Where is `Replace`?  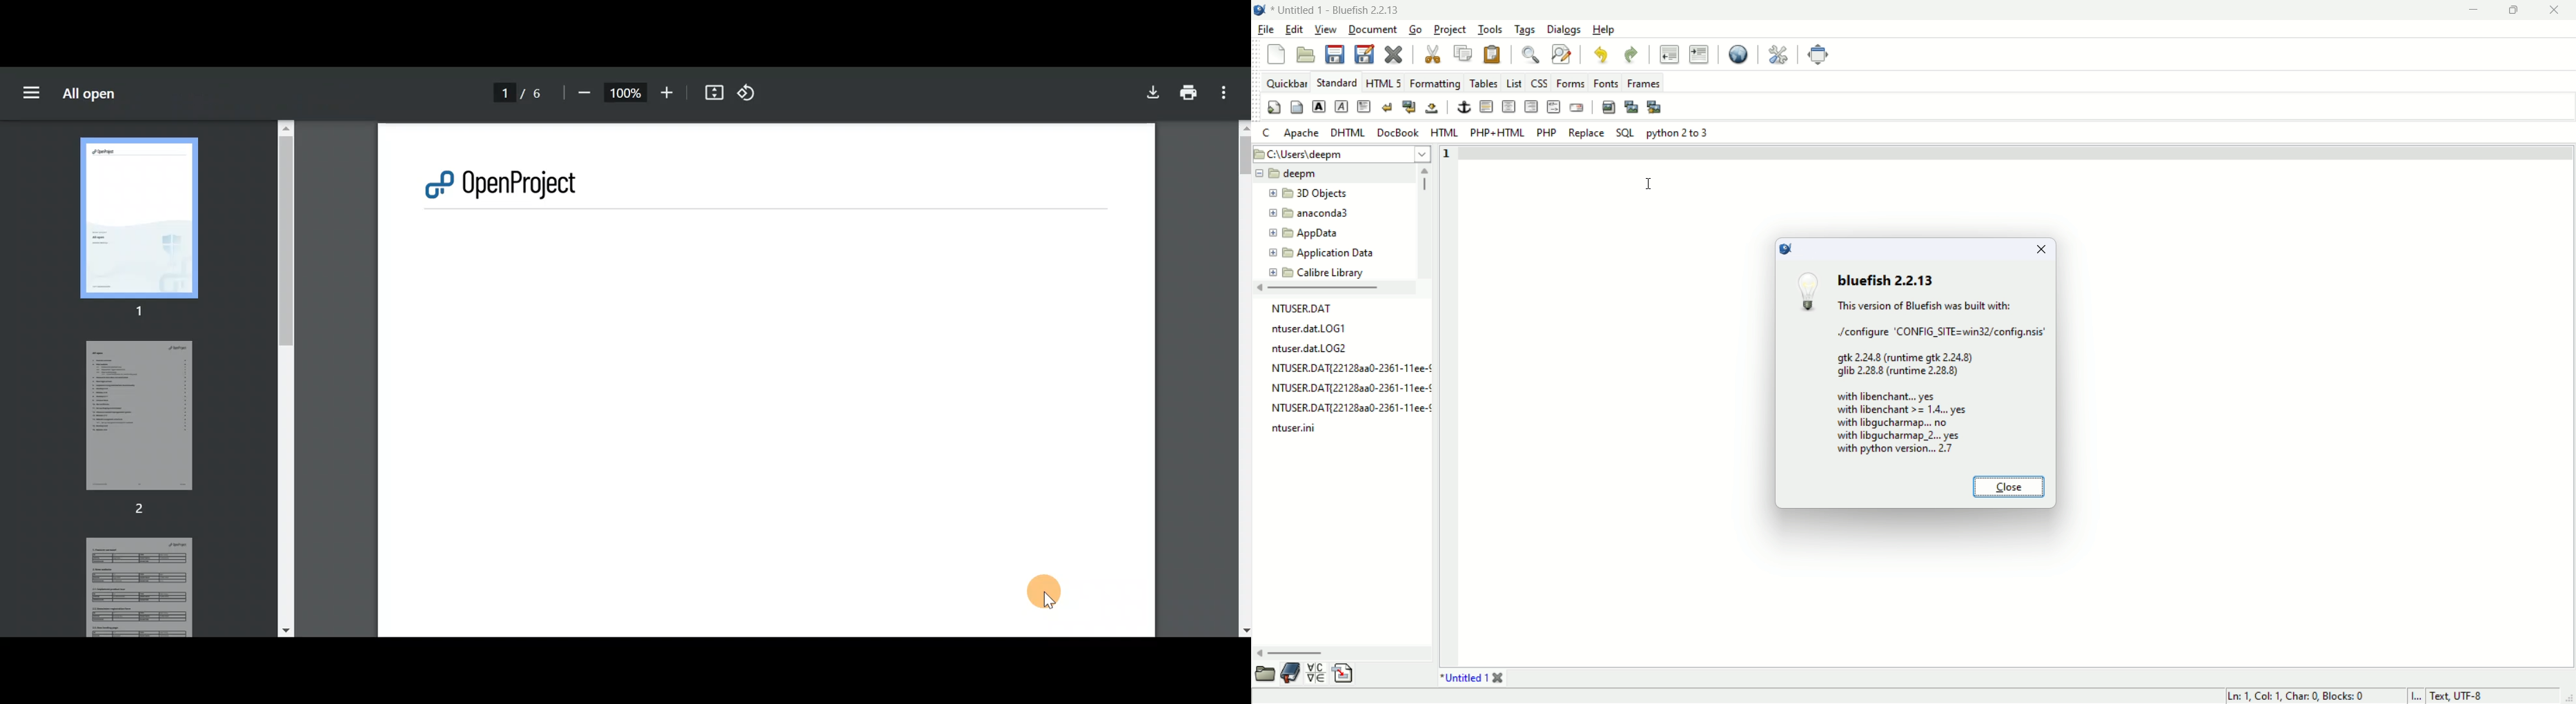
Replace is located at coordinates (1585, 134).